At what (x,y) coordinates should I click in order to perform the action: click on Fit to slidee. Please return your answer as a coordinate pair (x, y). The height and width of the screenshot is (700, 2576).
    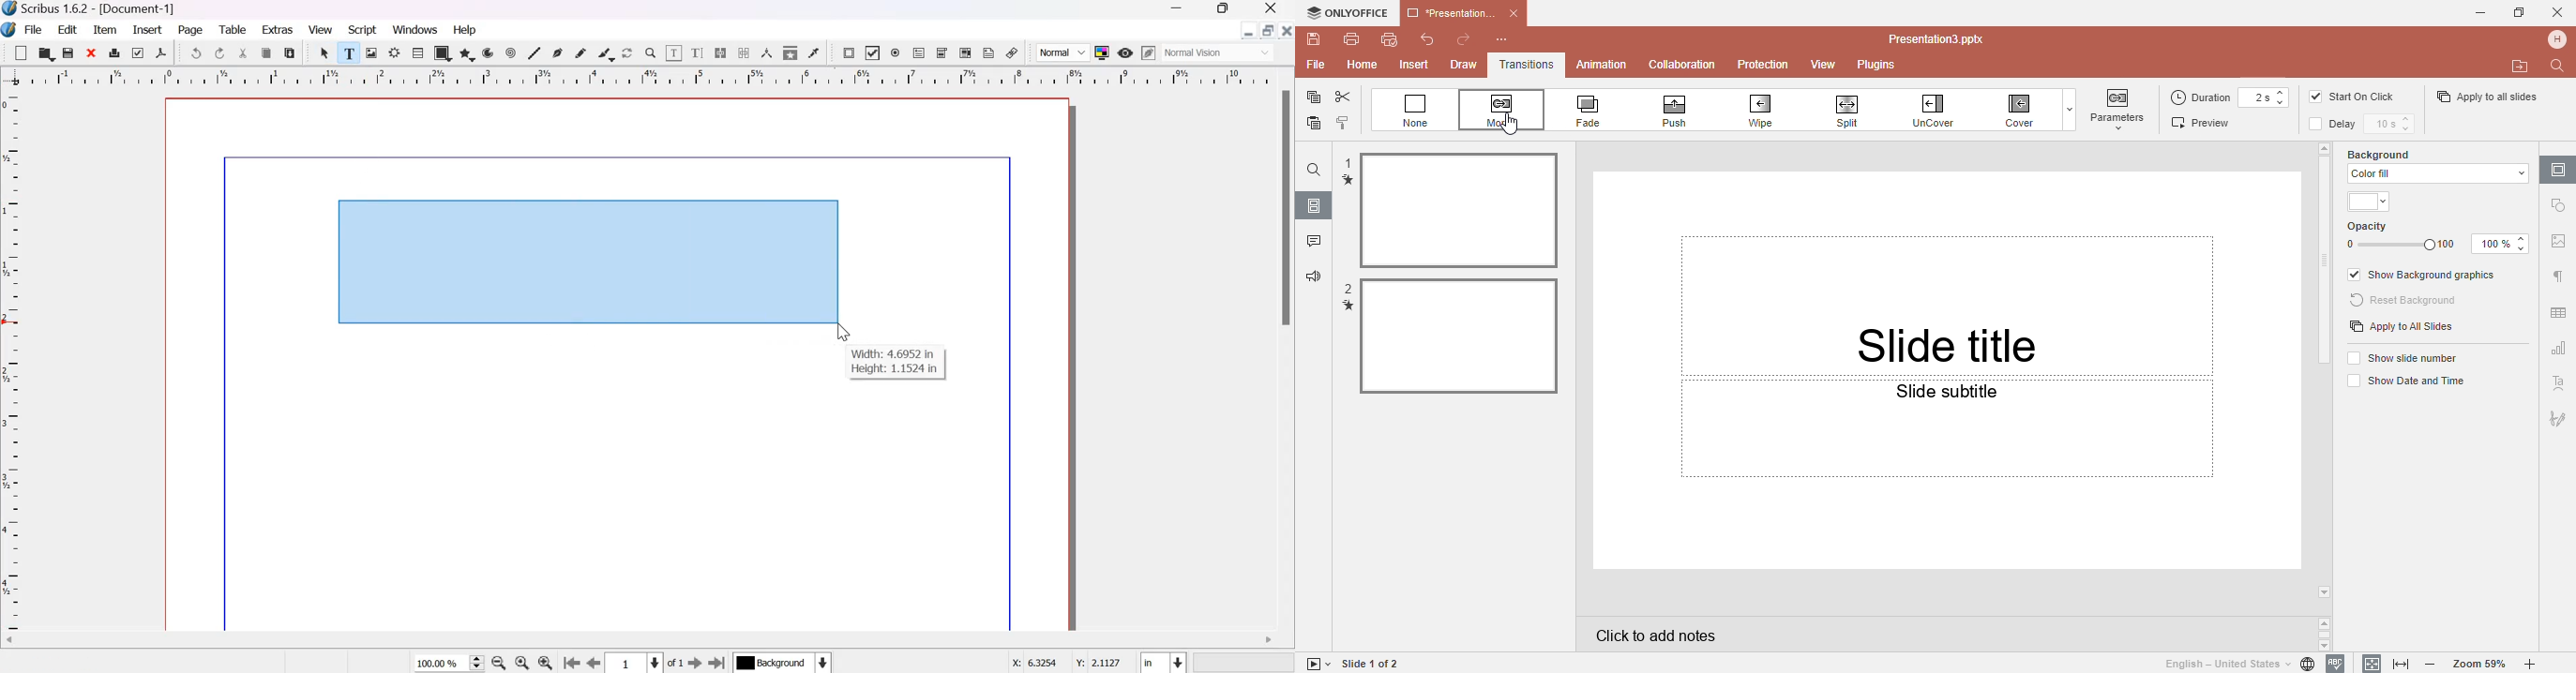
    Looking at the image, I should click on (2368, 663).